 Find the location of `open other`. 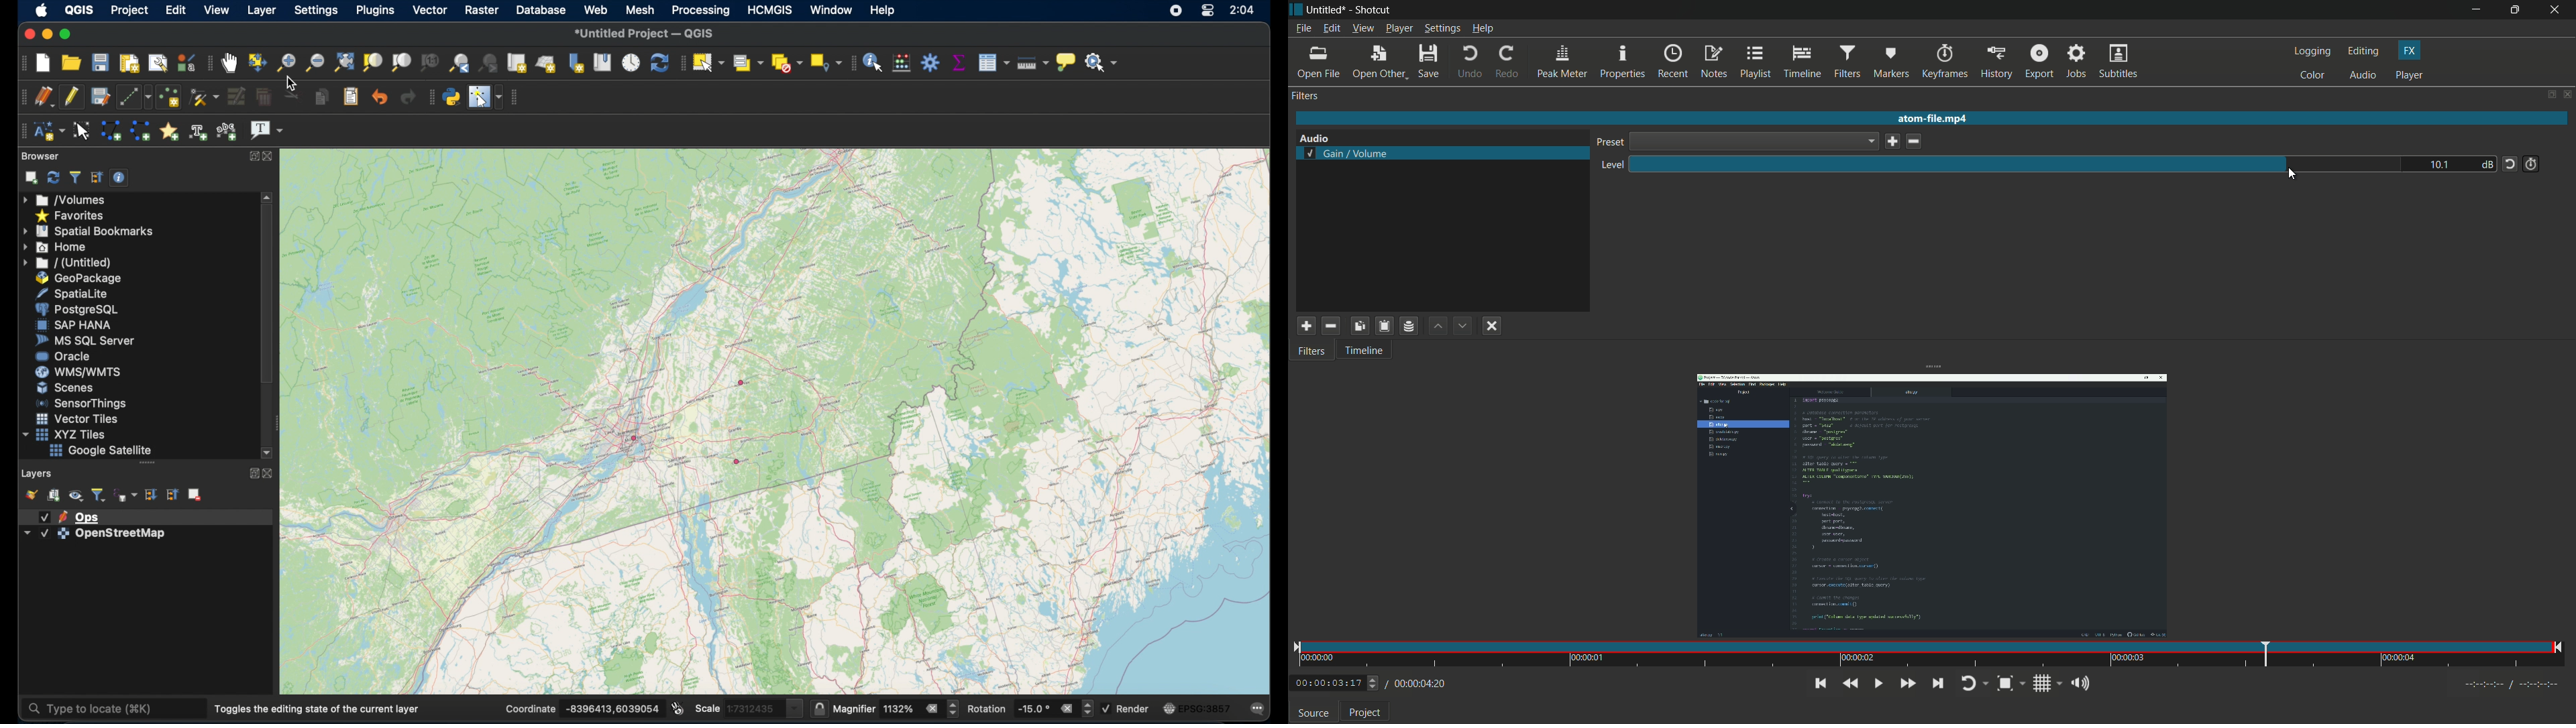

open other is located at coordinates (1378, 62).